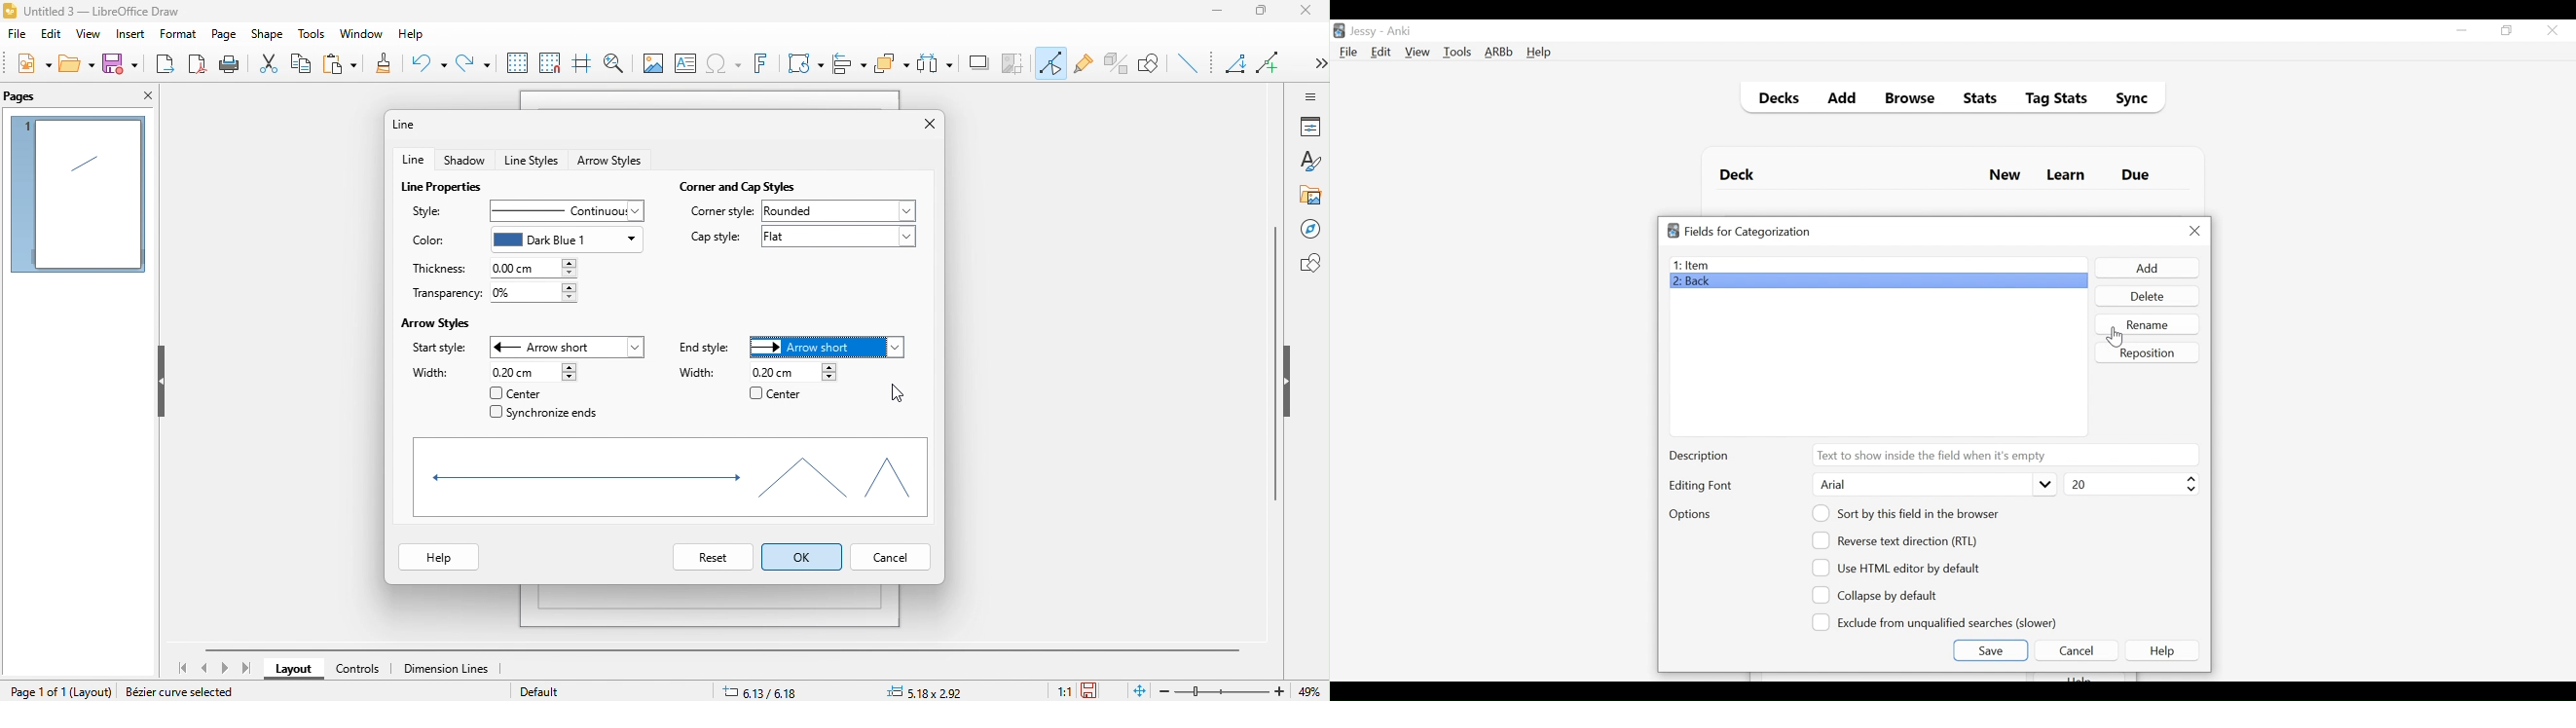 This screenshot has height=728, width=2576. Describe the element at coordinates (1399, 31) in the screenshot. I see `Anki` at that location.